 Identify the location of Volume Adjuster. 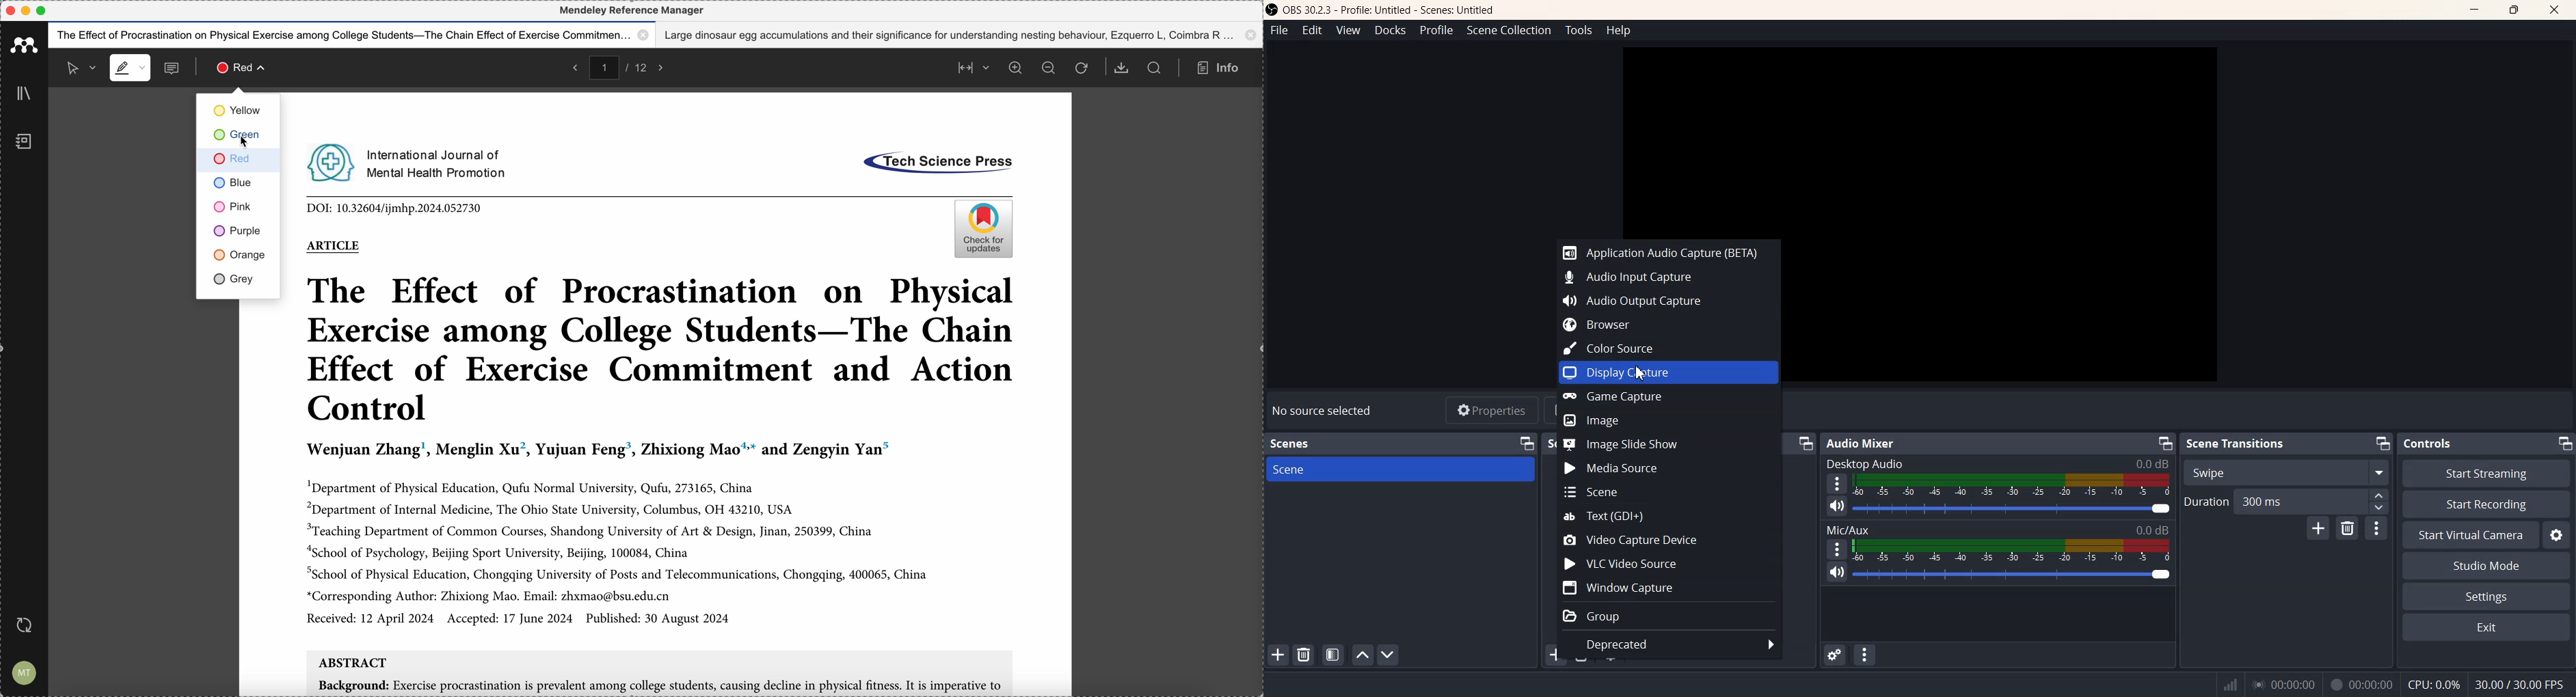
(2011, 575).